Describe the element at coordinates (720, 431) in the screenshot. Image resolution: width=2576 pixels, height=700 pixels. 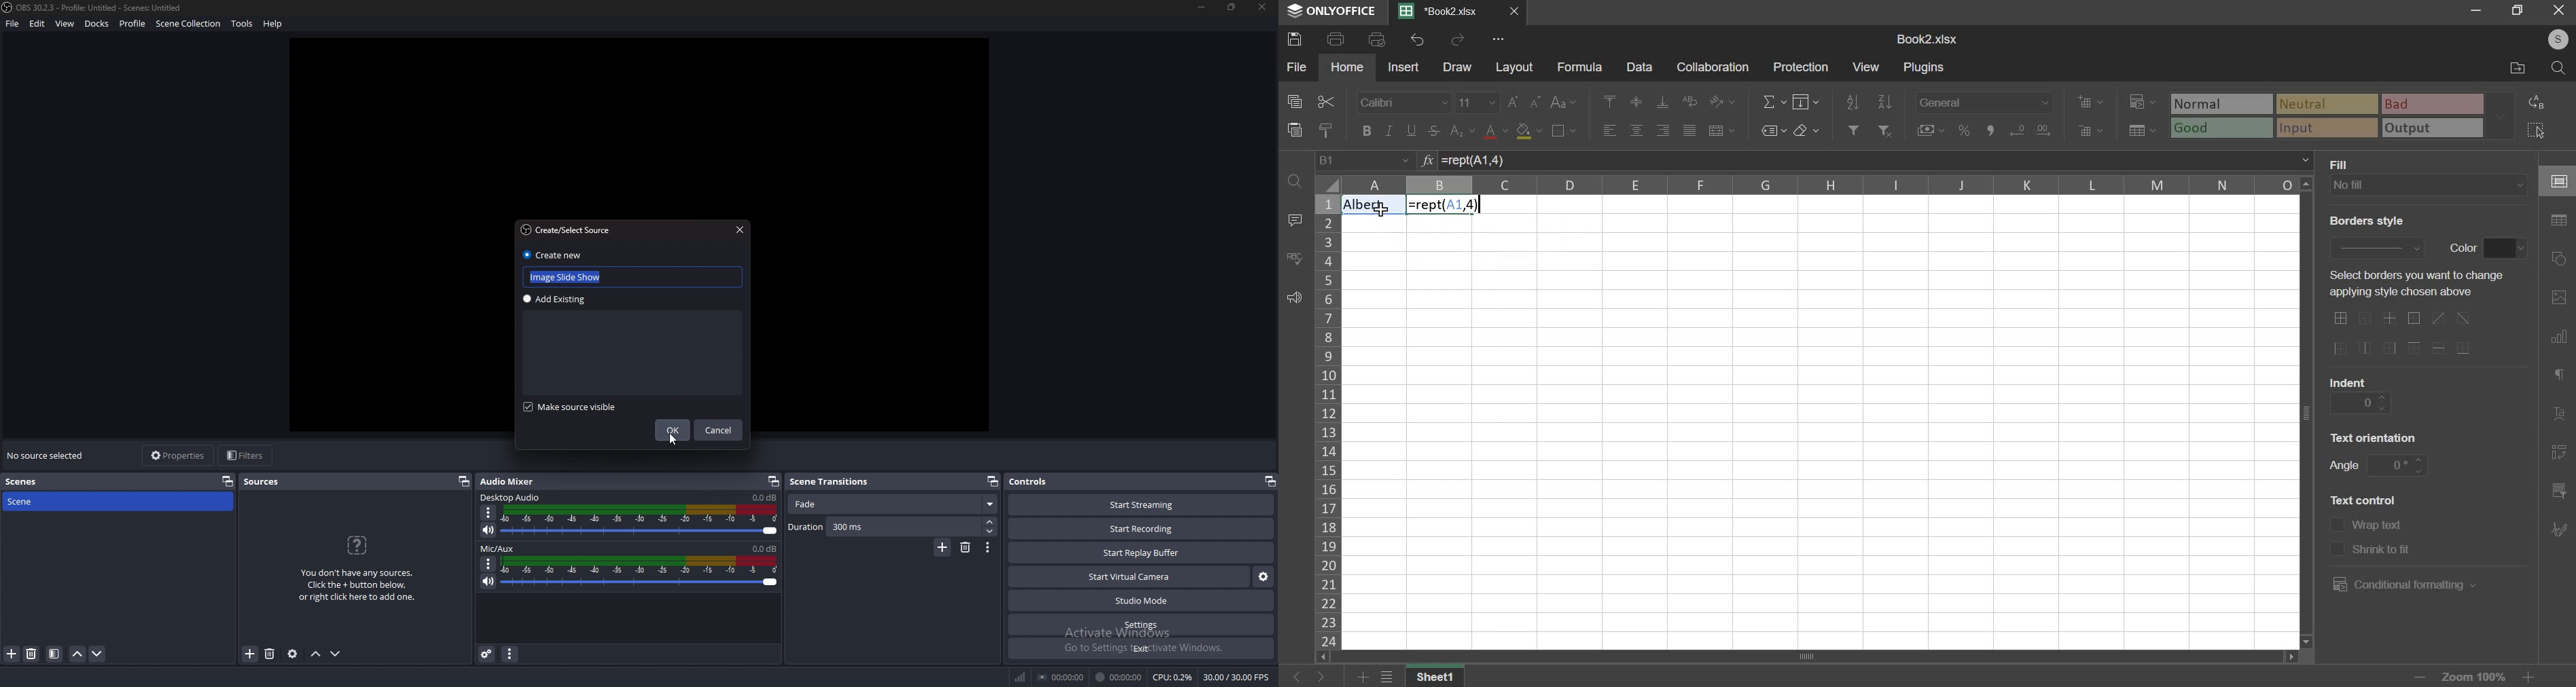
I see `cancel` at that location.